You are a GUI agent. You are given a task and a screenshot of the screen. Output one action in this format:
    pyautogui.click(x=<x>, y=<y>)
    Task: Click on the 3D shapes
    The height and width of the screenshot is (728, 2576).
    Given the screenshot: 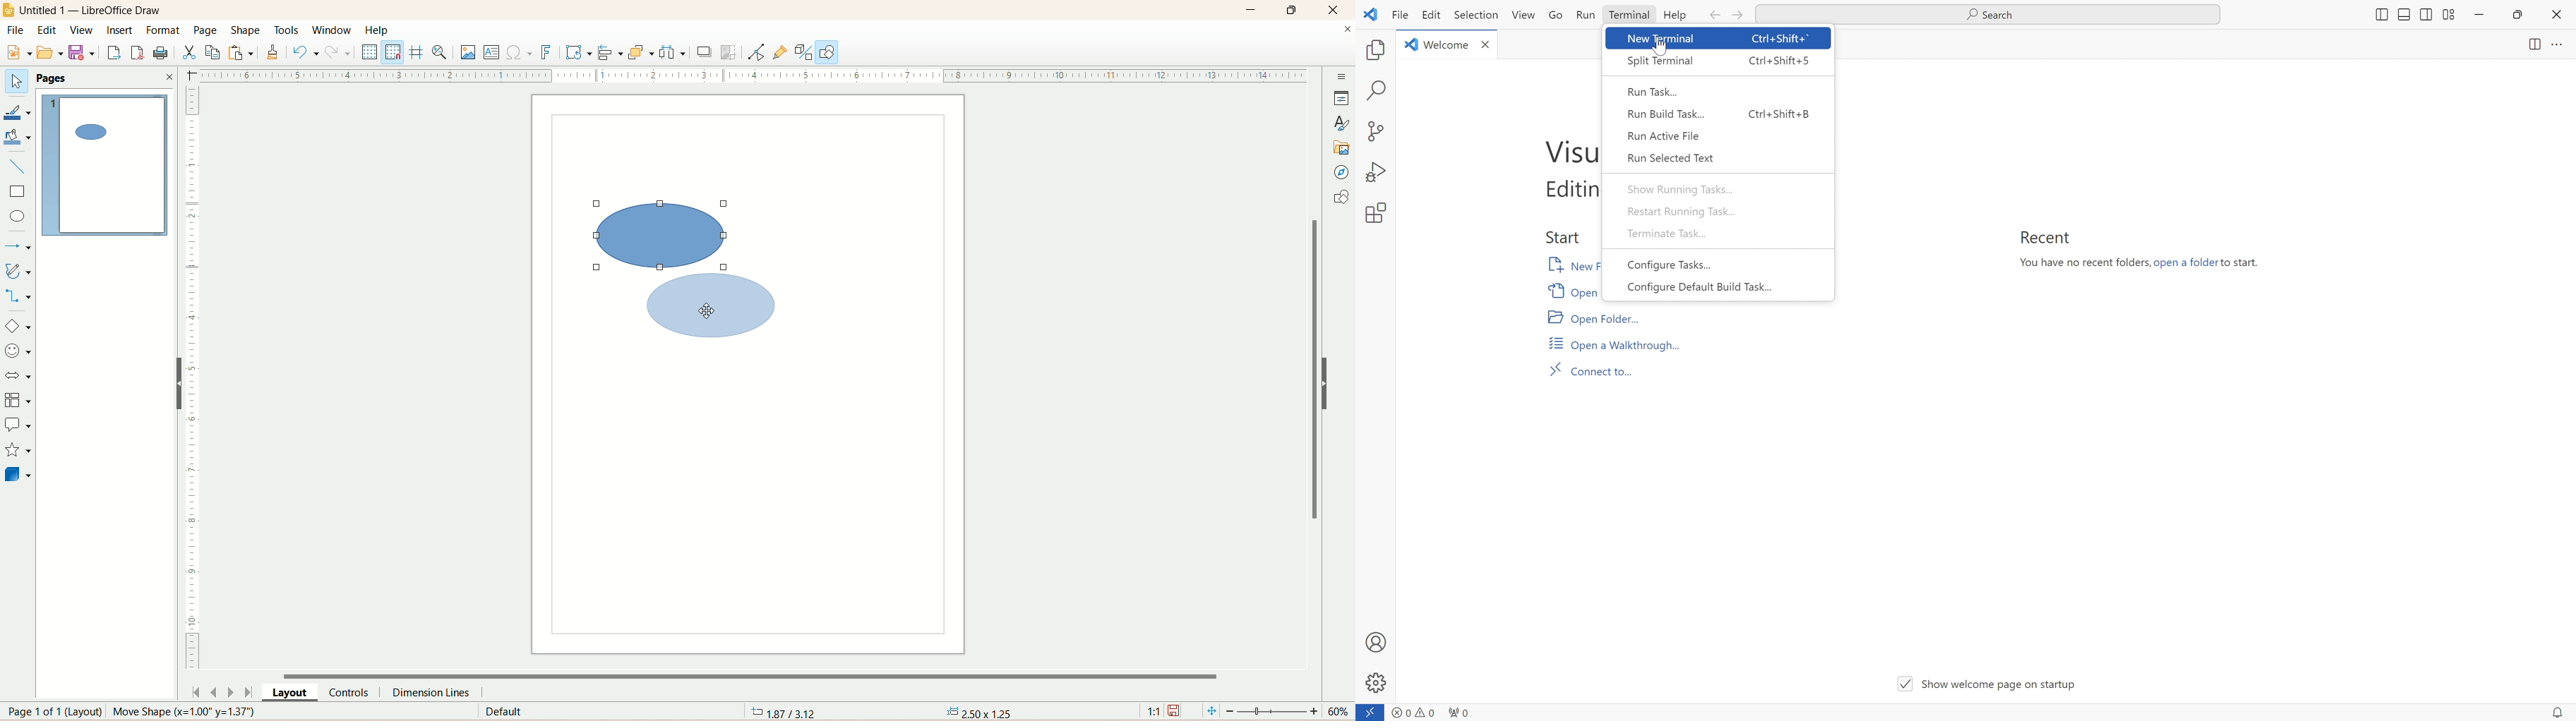 What is the action you would take?
    pyautogui.click(x=19, y=474)
    